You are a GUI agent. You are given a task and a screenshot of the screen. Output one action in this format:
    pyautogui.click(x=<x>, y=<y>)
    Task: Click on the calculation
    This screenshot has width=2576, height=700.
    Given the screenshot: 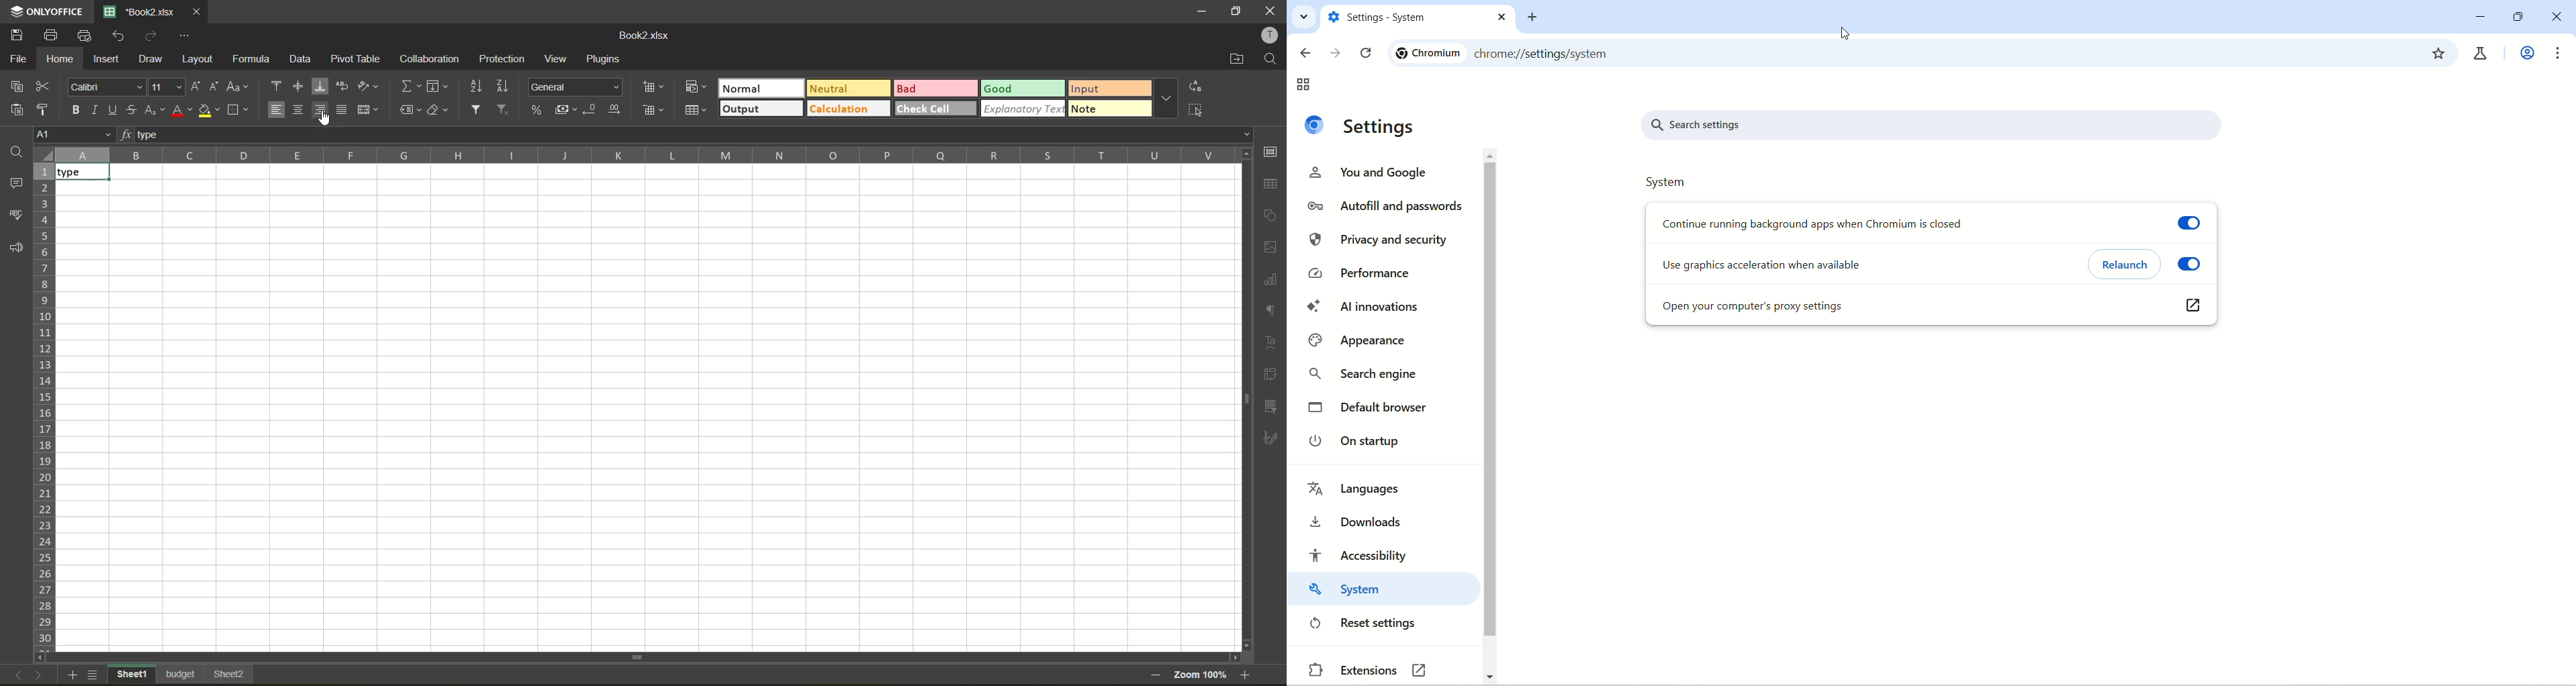 What is the action you would take?
    pyautogui.click(x=849, y=111)
    